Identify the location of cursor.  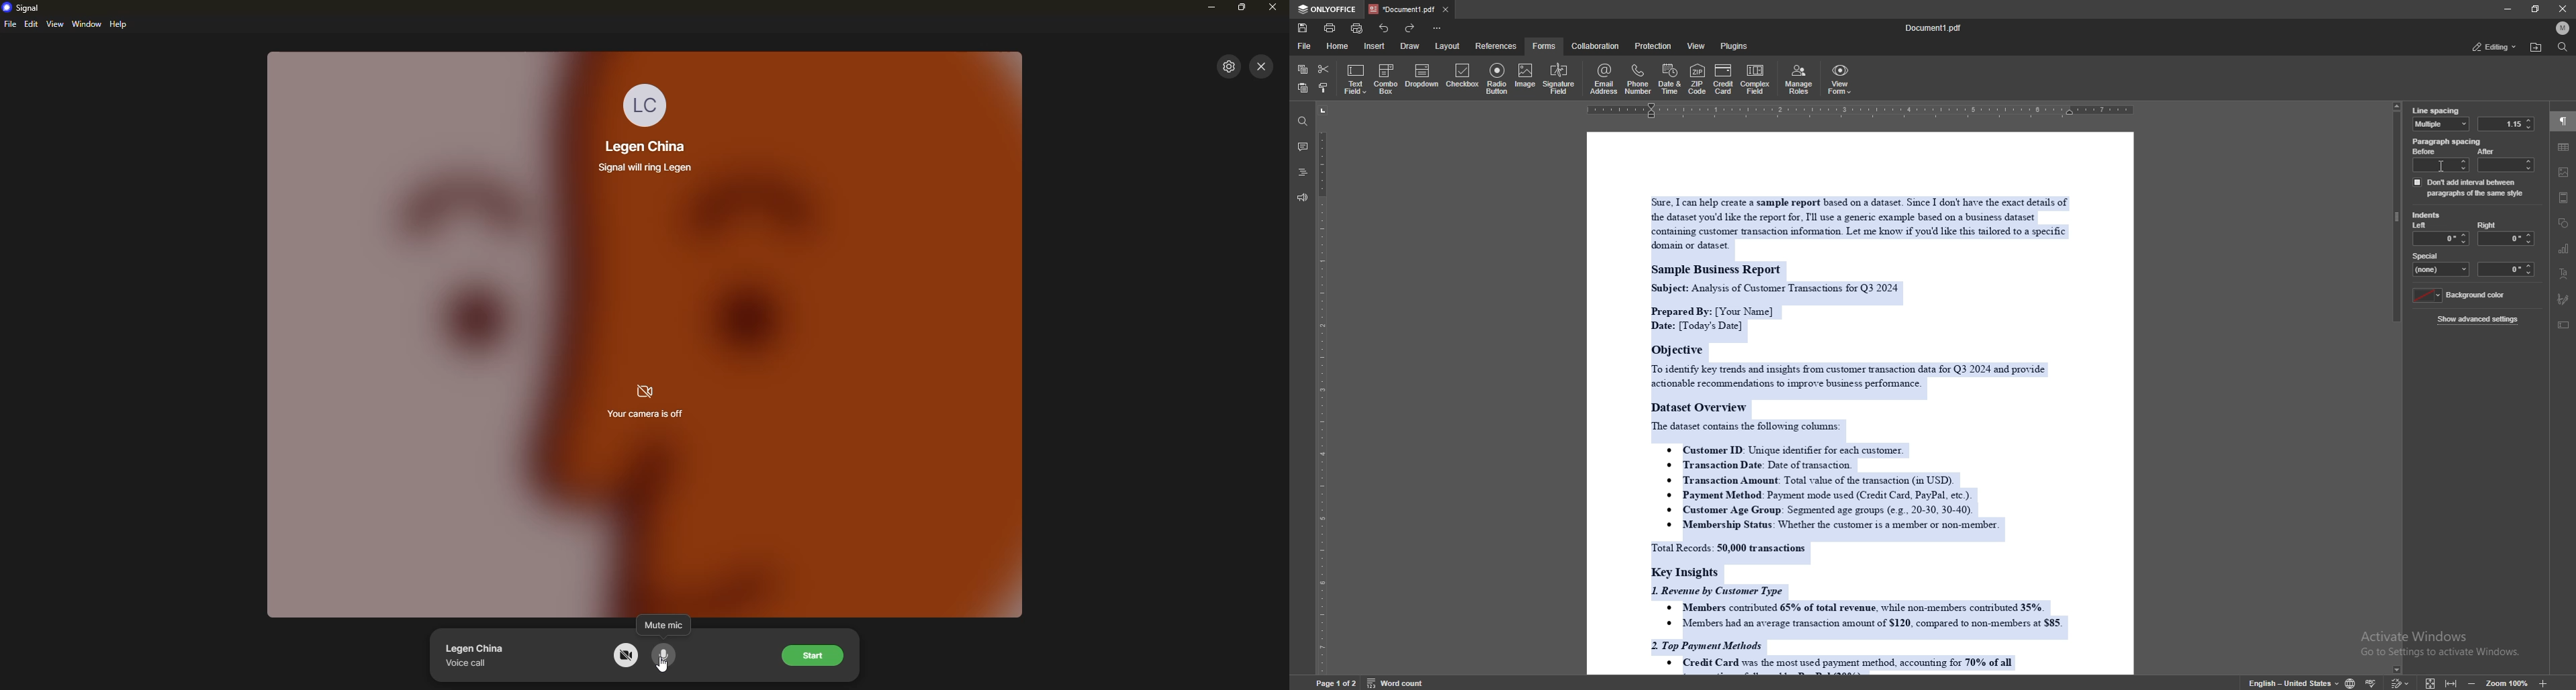
(663, 667).